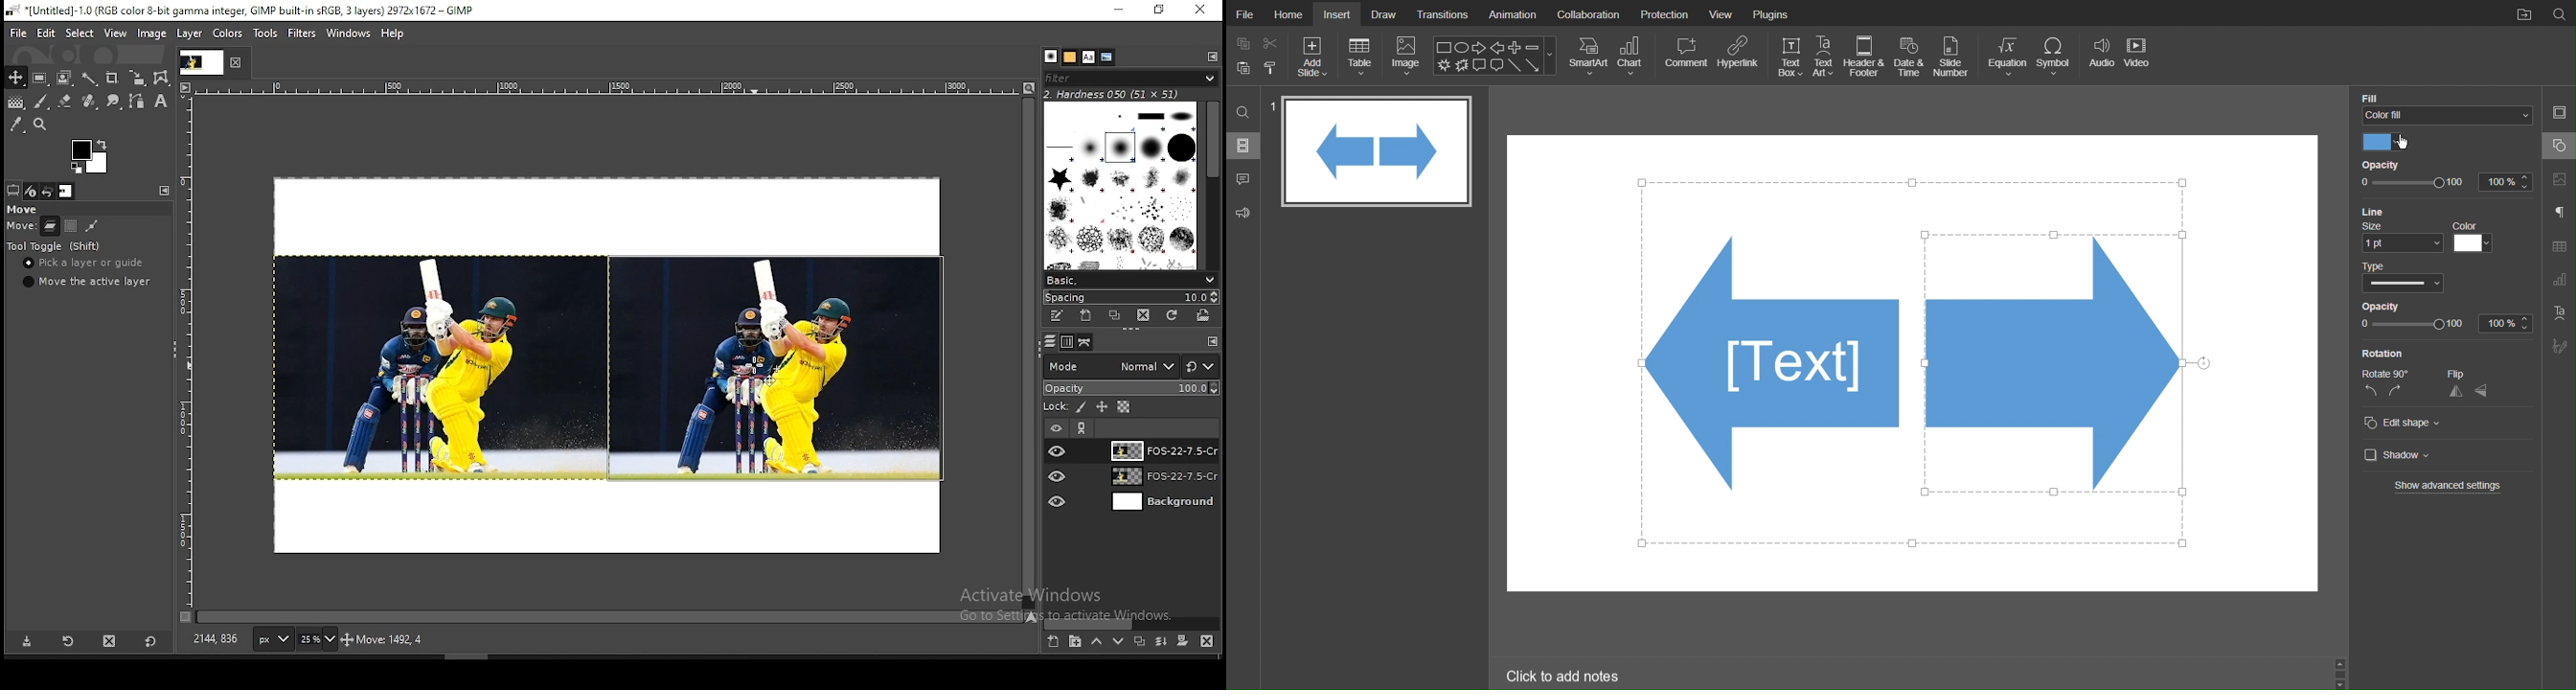 This screenshot has height=700, width=2576. I want to click on zoom tool, so click(42, 124).